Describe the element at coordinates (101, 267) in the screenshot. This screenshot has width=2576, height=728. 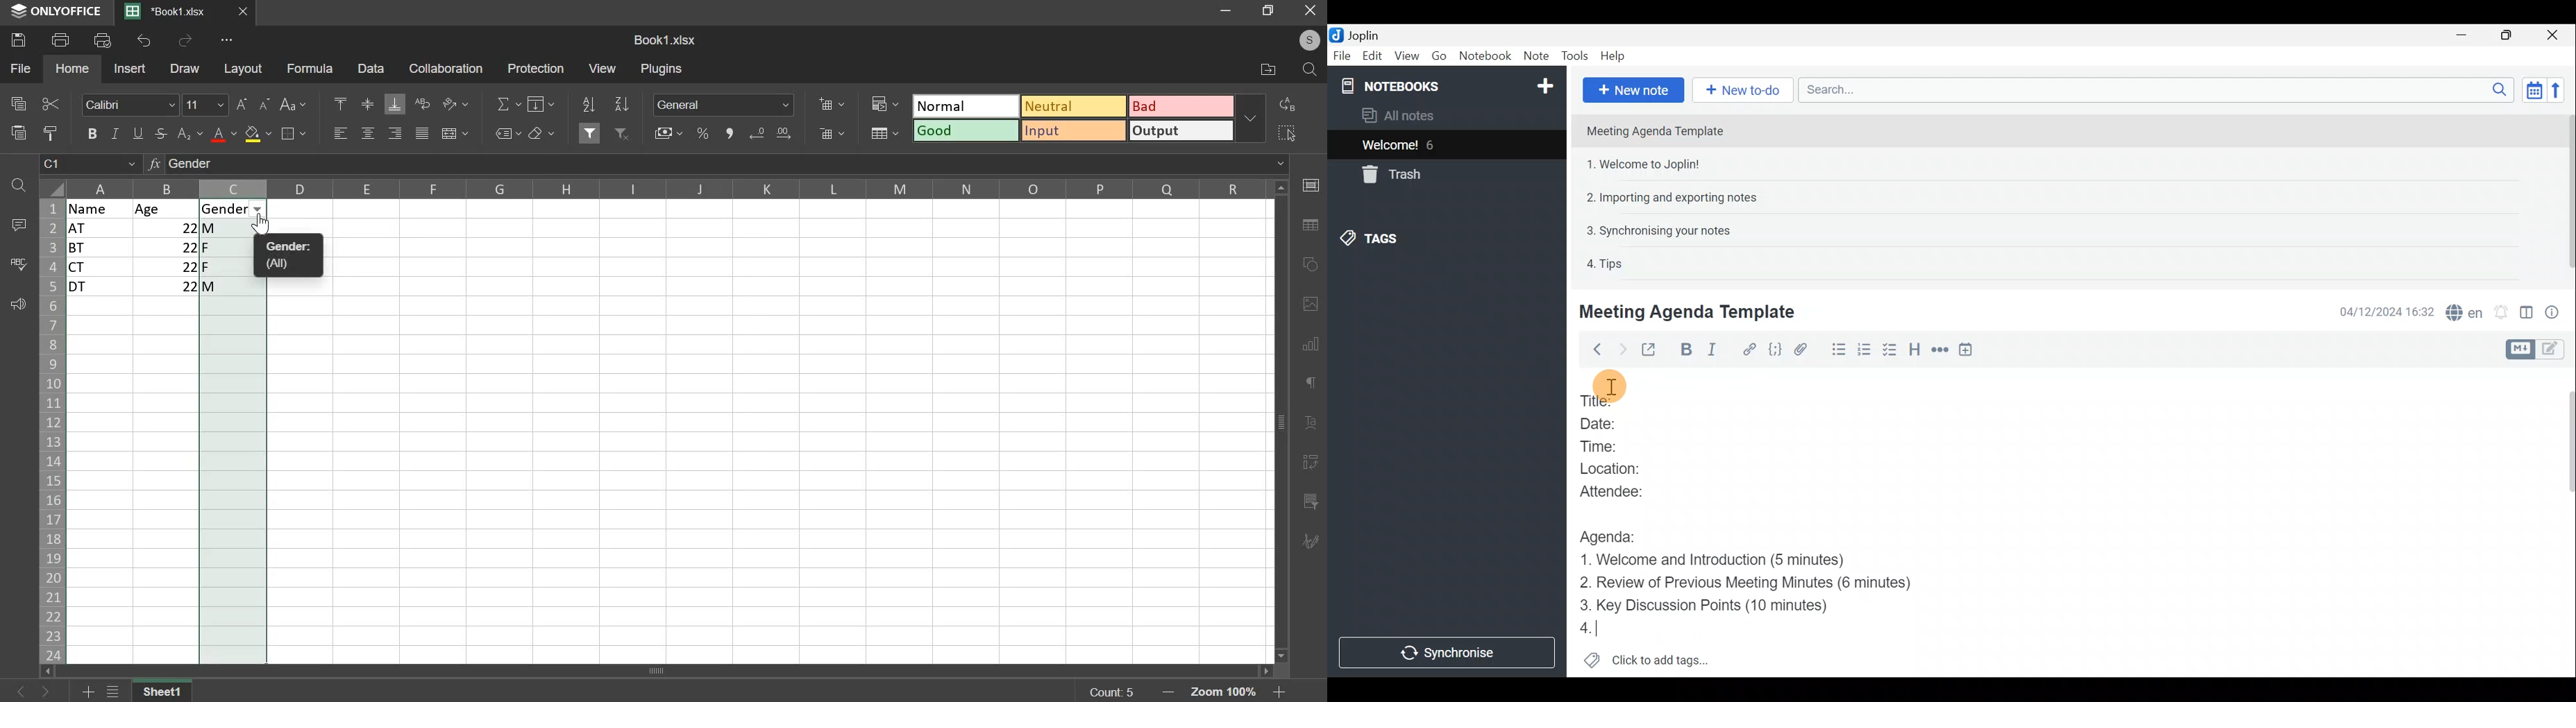
I see `ct` at that location.